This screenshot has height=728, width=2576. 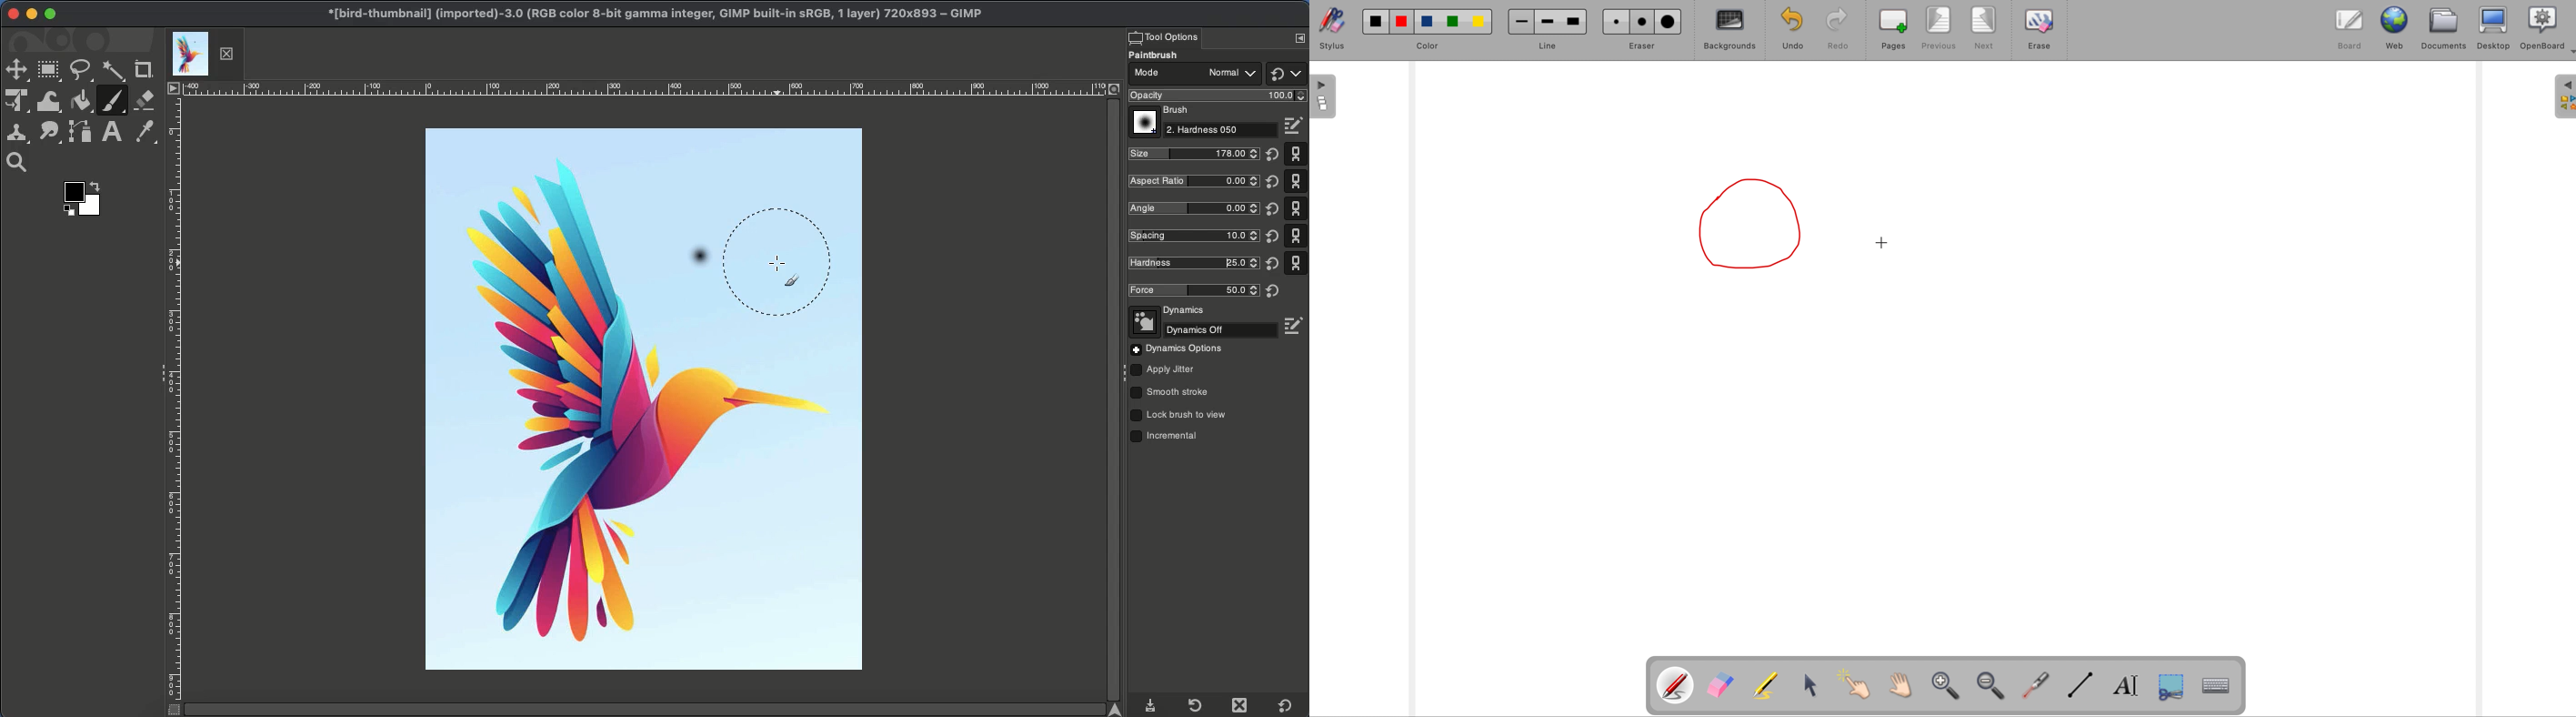 I want to click on image, so click(x=546, y=259).